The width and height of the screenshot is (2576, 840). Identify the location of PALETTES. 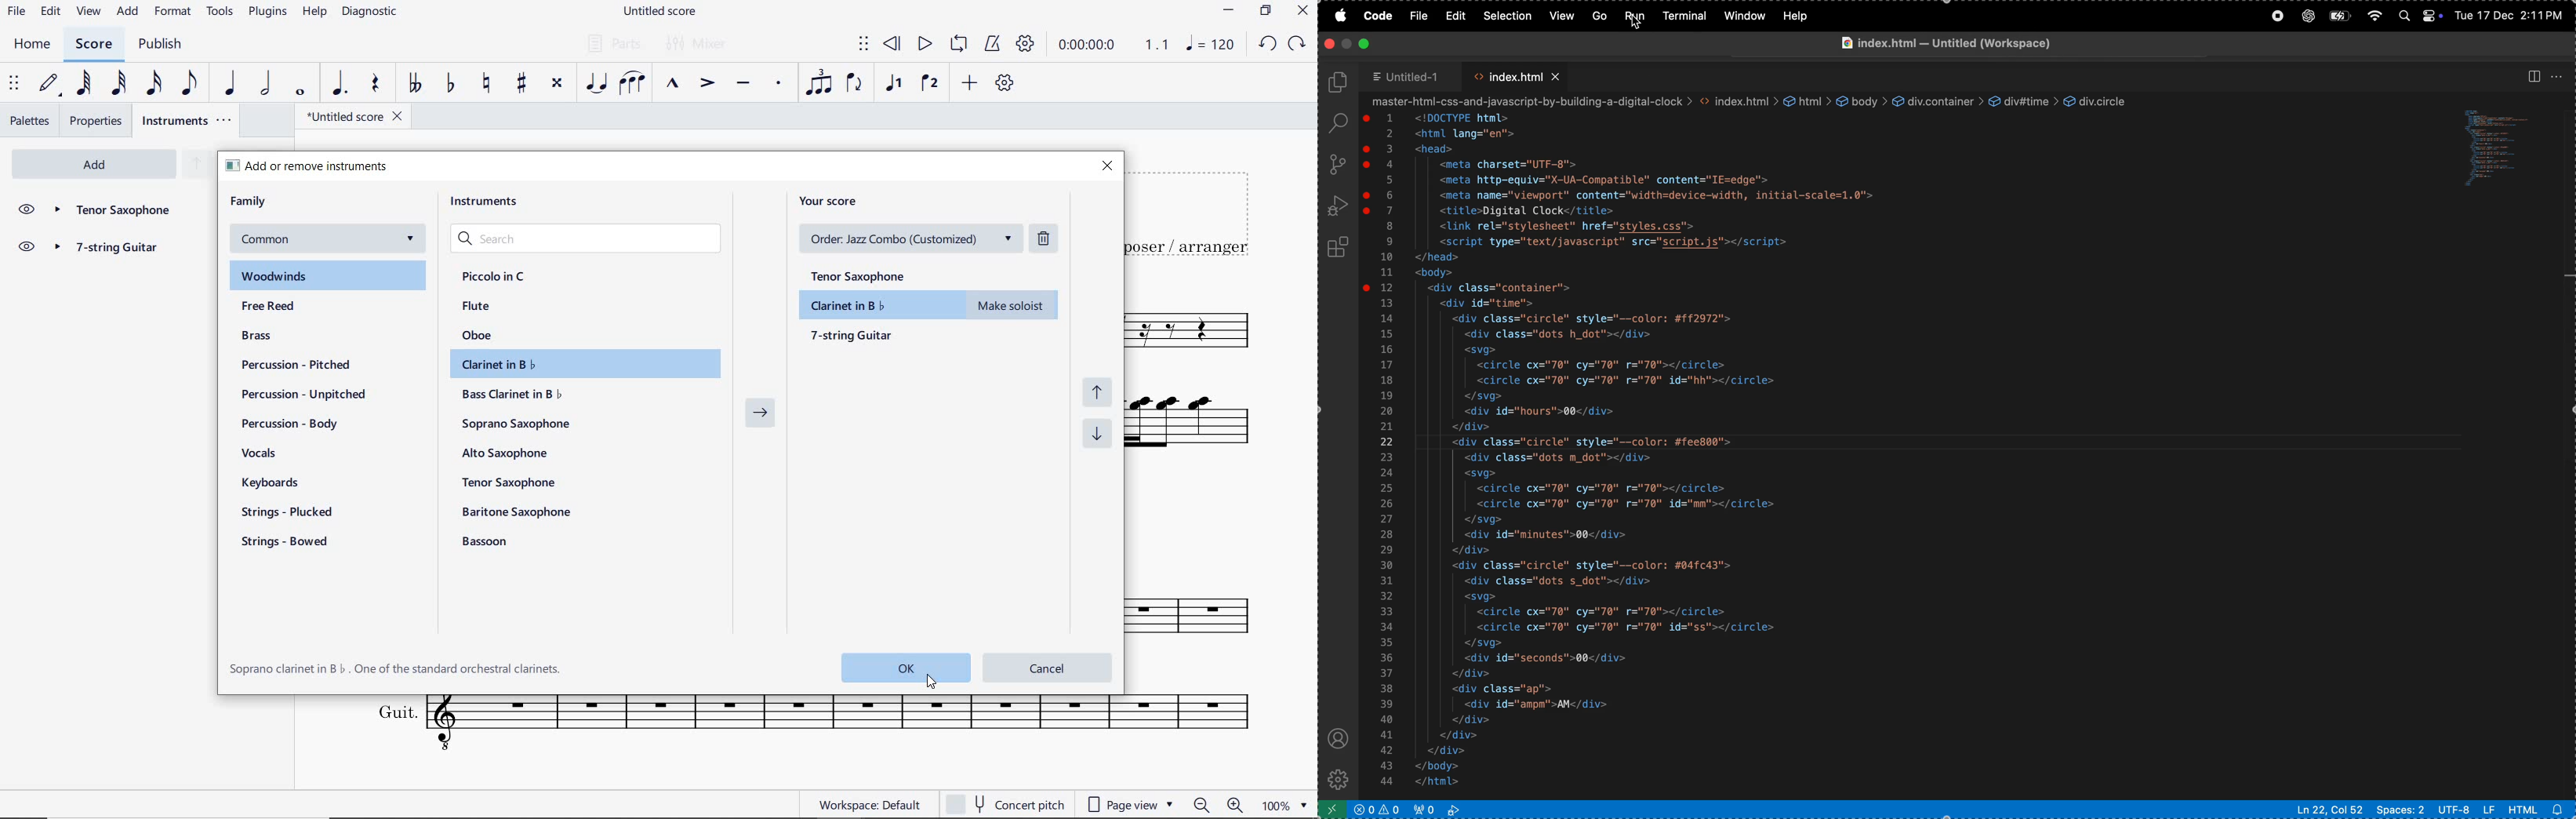
(29, 119).